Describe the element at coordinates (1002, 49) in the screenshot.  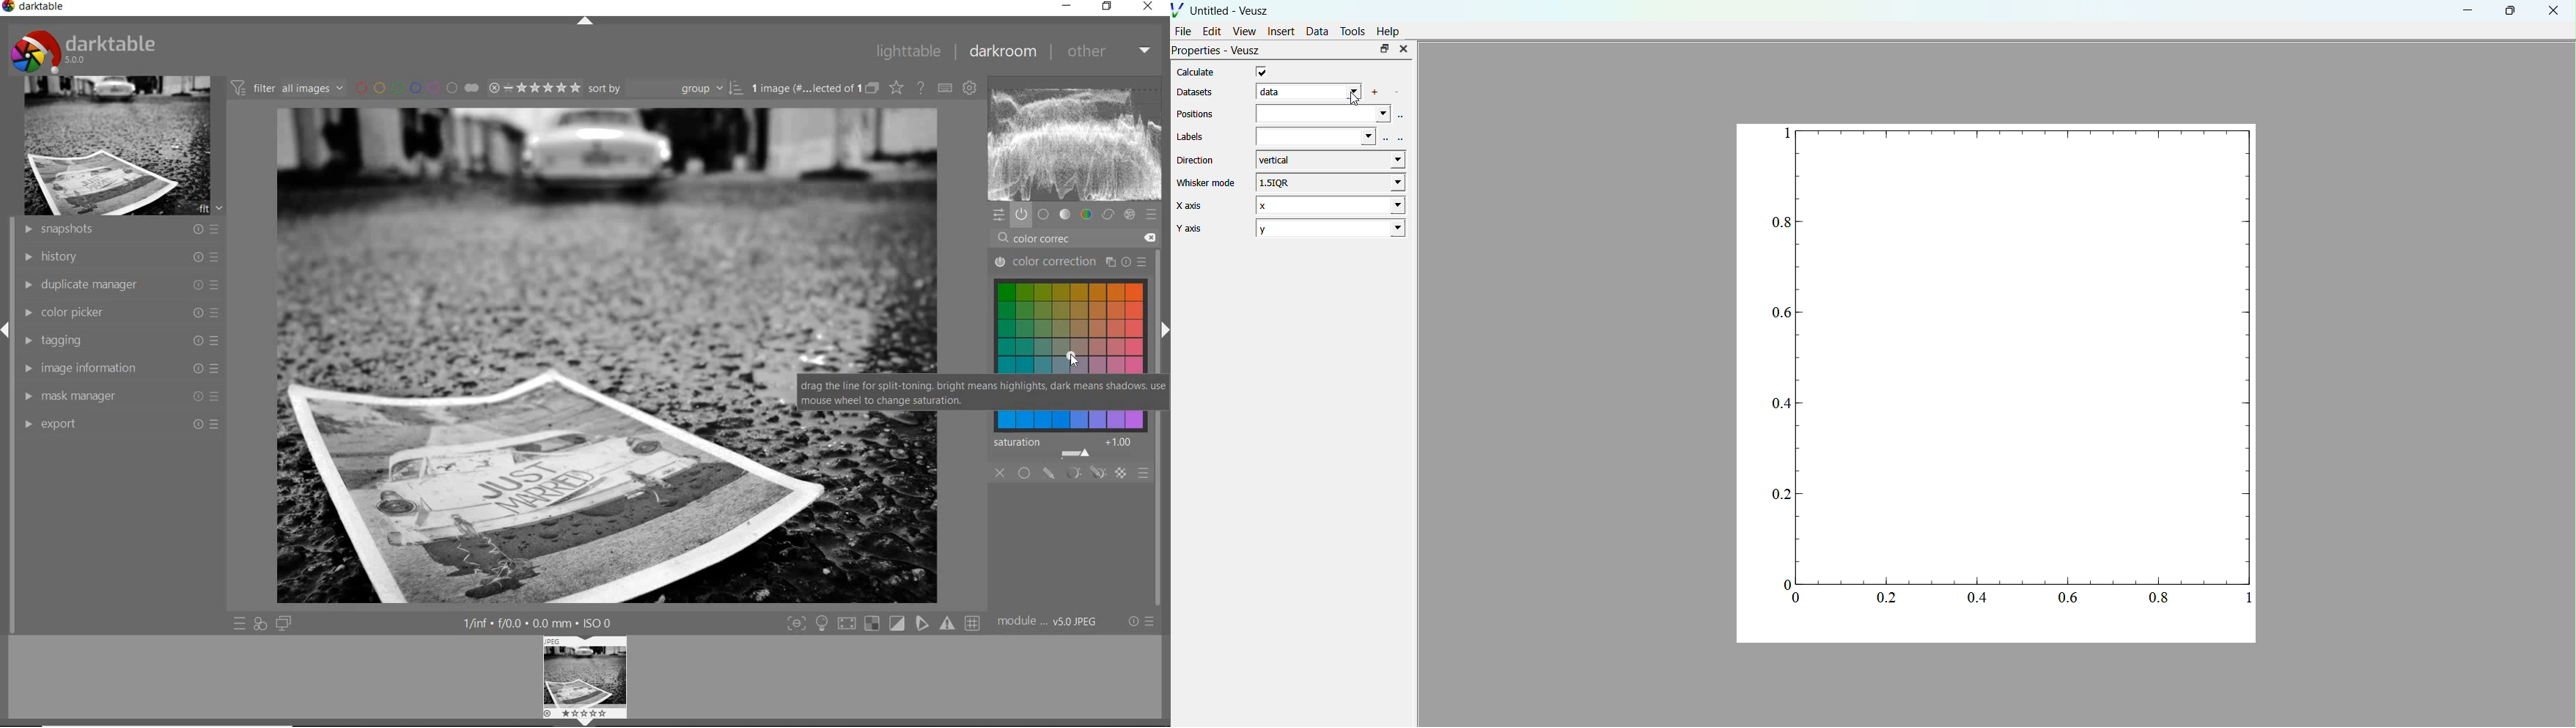
I see `darkroom` at that location.